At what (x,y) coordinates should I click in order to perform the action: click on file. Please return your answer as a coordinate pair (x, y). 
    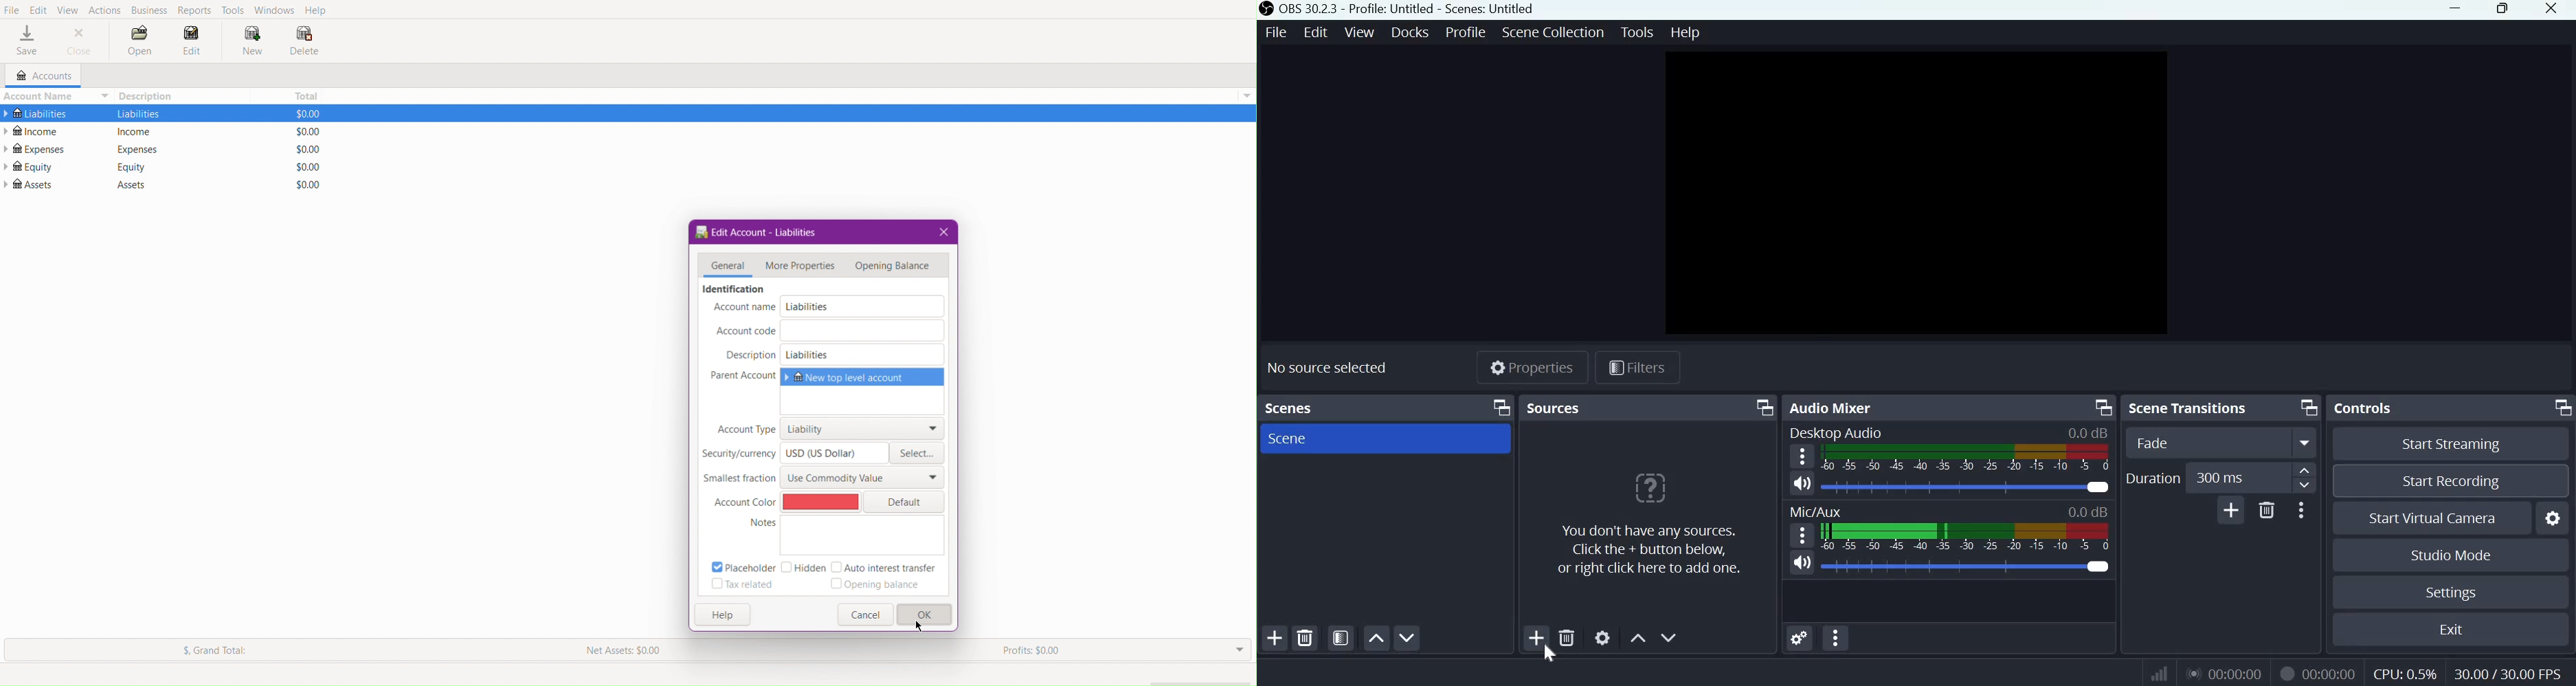
    Looking at the image, I should click on (1277, 32).